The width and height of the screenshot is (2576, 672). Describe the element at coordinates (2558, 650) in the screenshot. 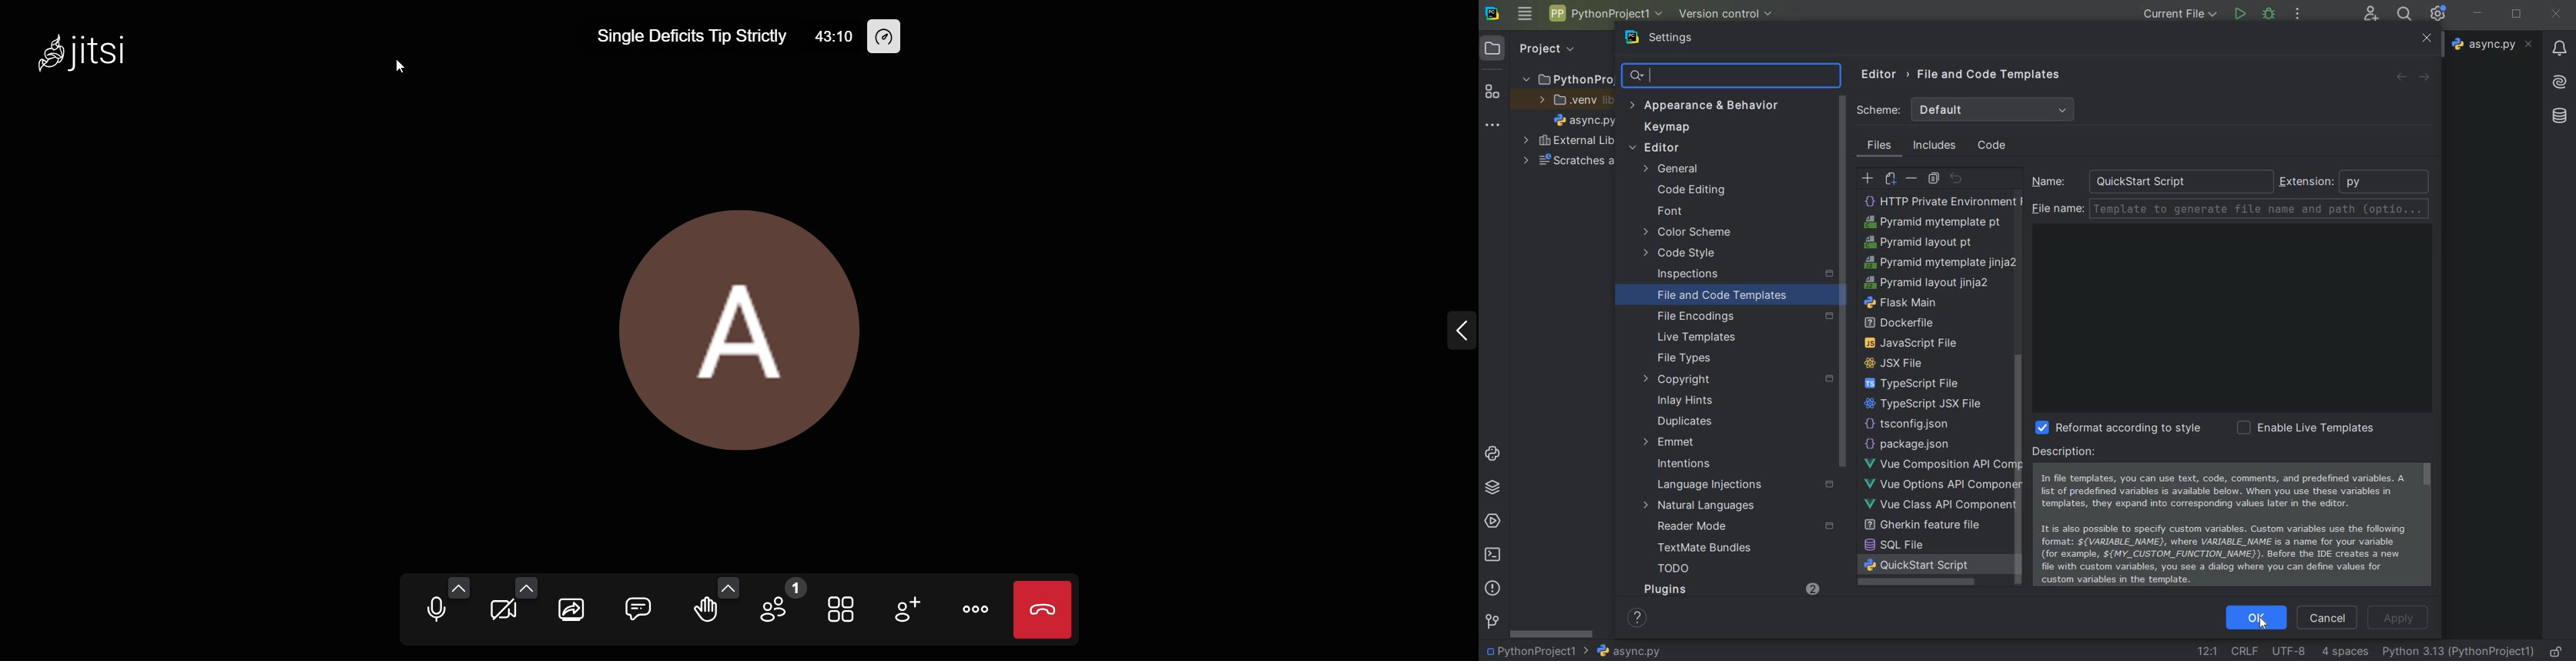

I see `make file ready only` at that location.